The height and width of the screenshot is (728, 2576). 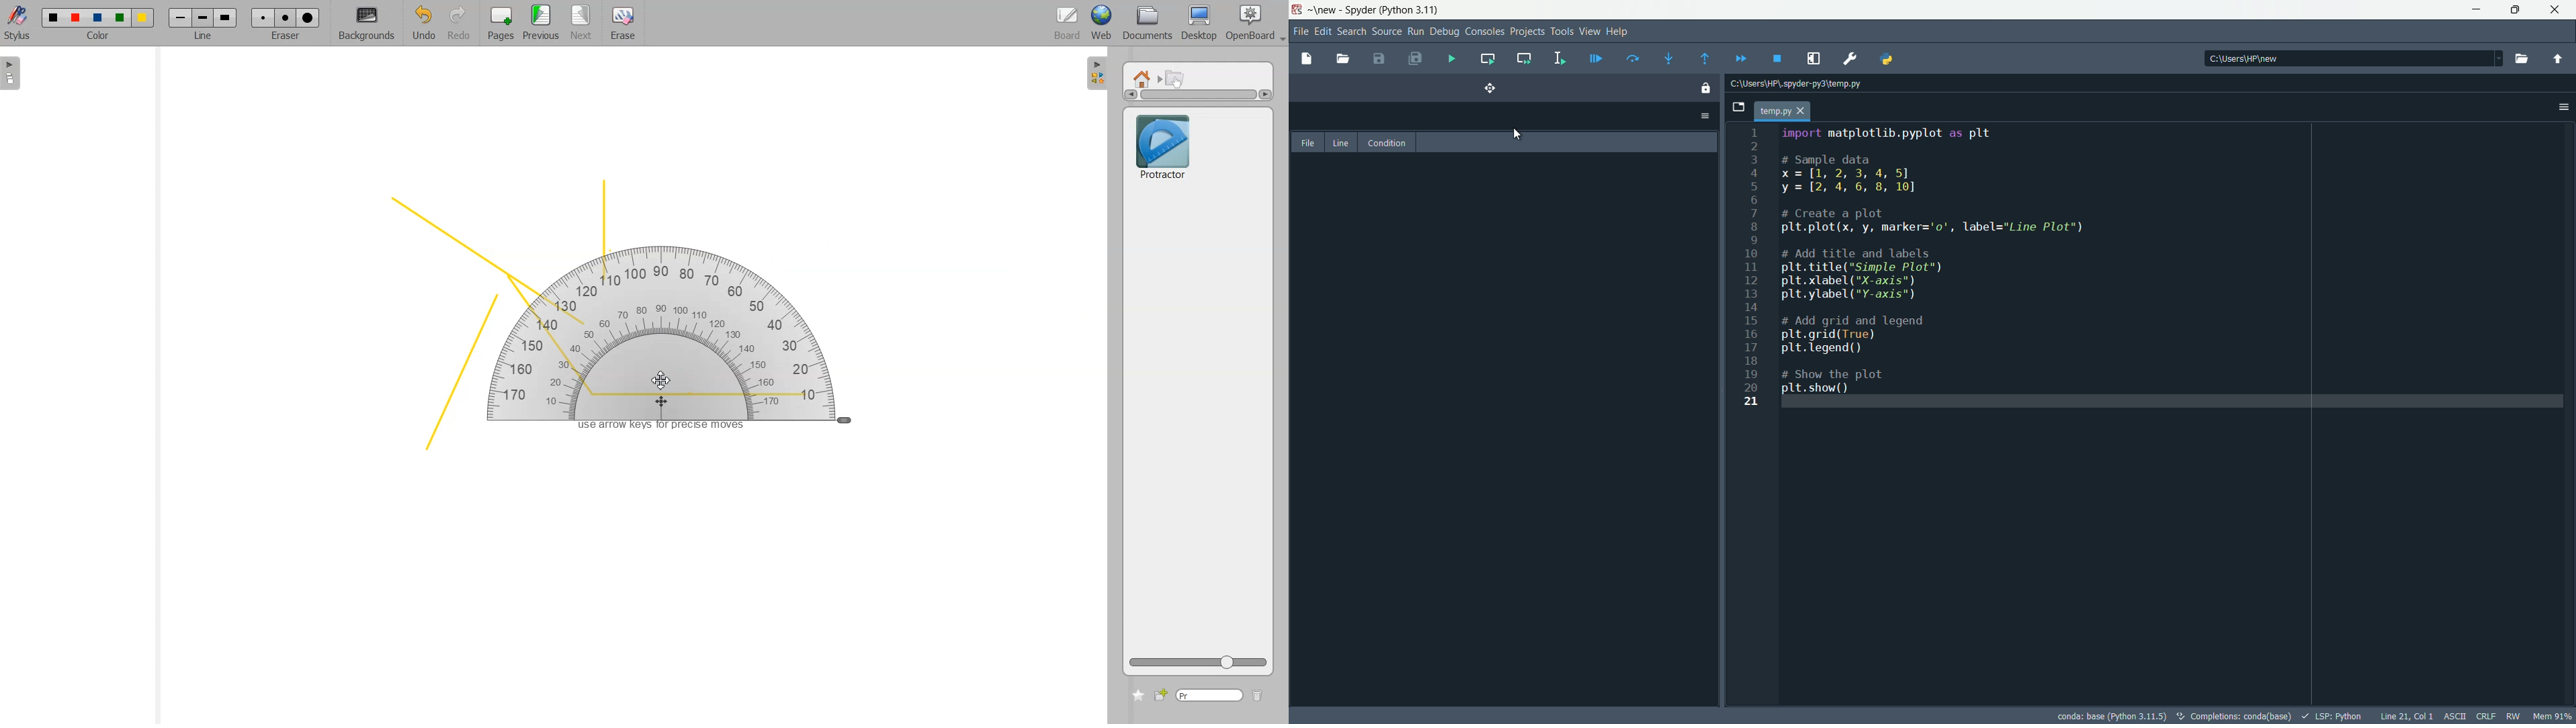 I want to click on search menu, so click(x=1352, y=32).